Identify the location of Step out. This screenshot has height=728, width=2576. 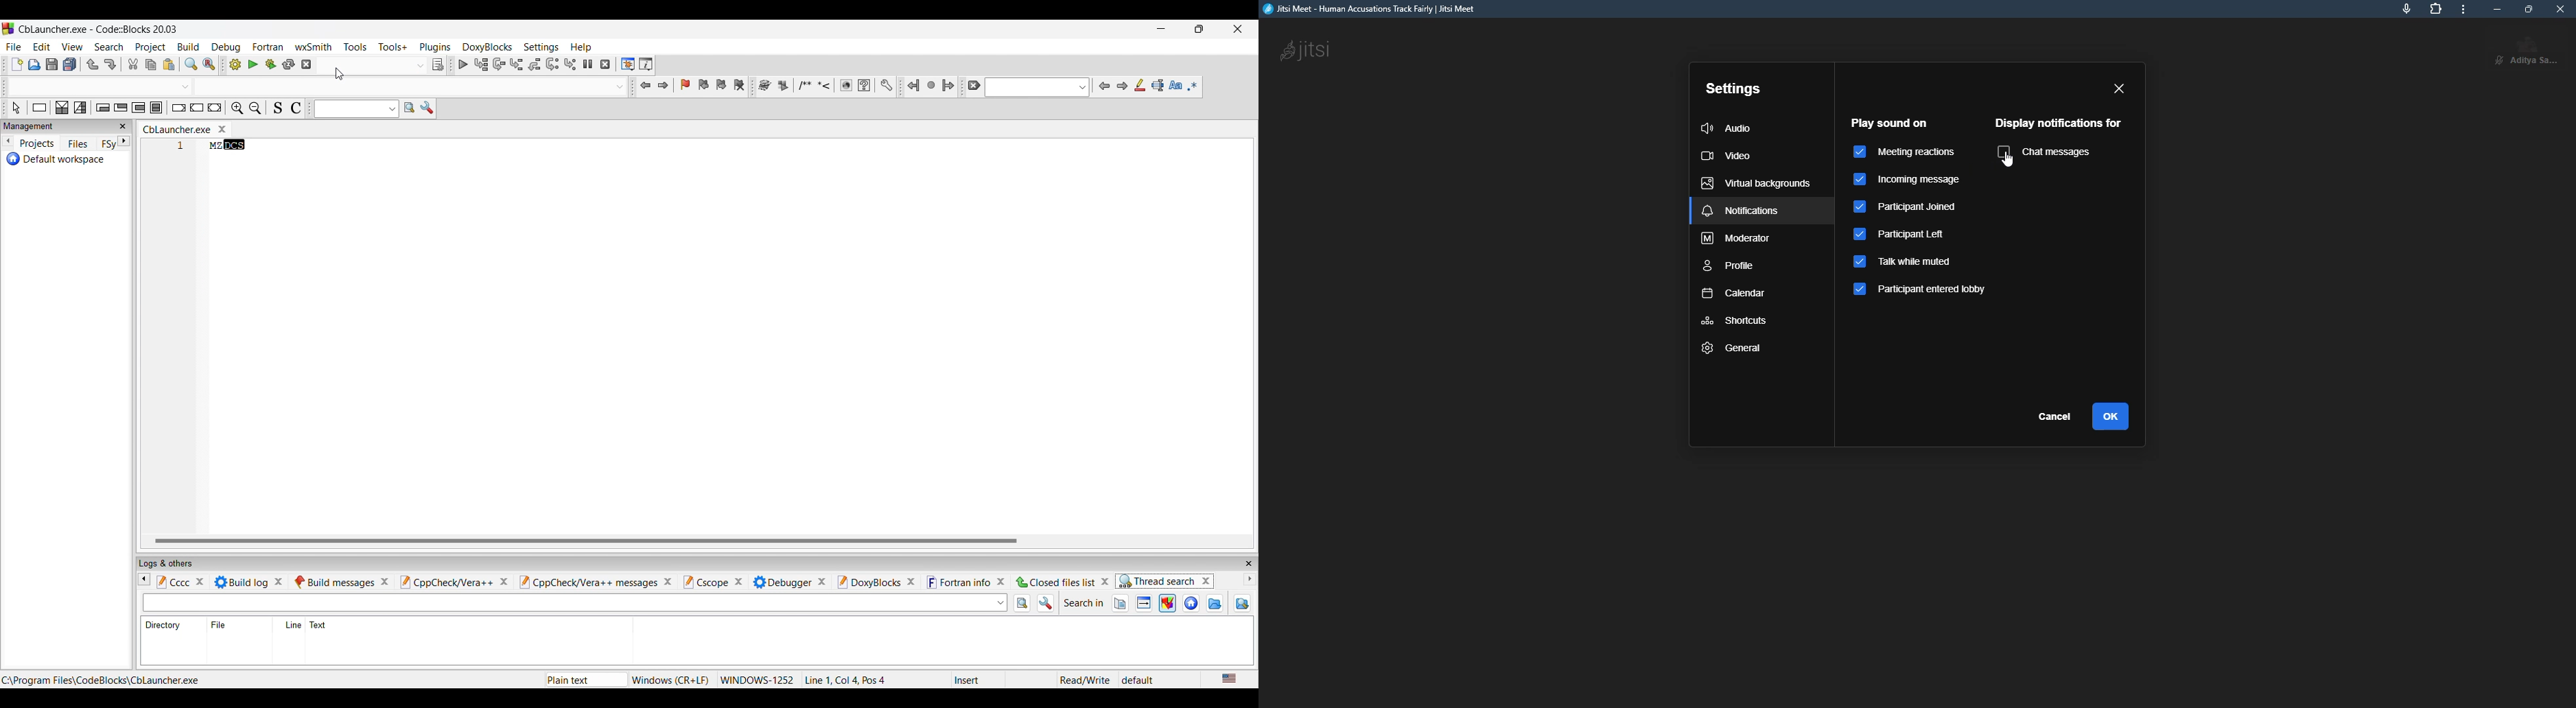
(535, 64).